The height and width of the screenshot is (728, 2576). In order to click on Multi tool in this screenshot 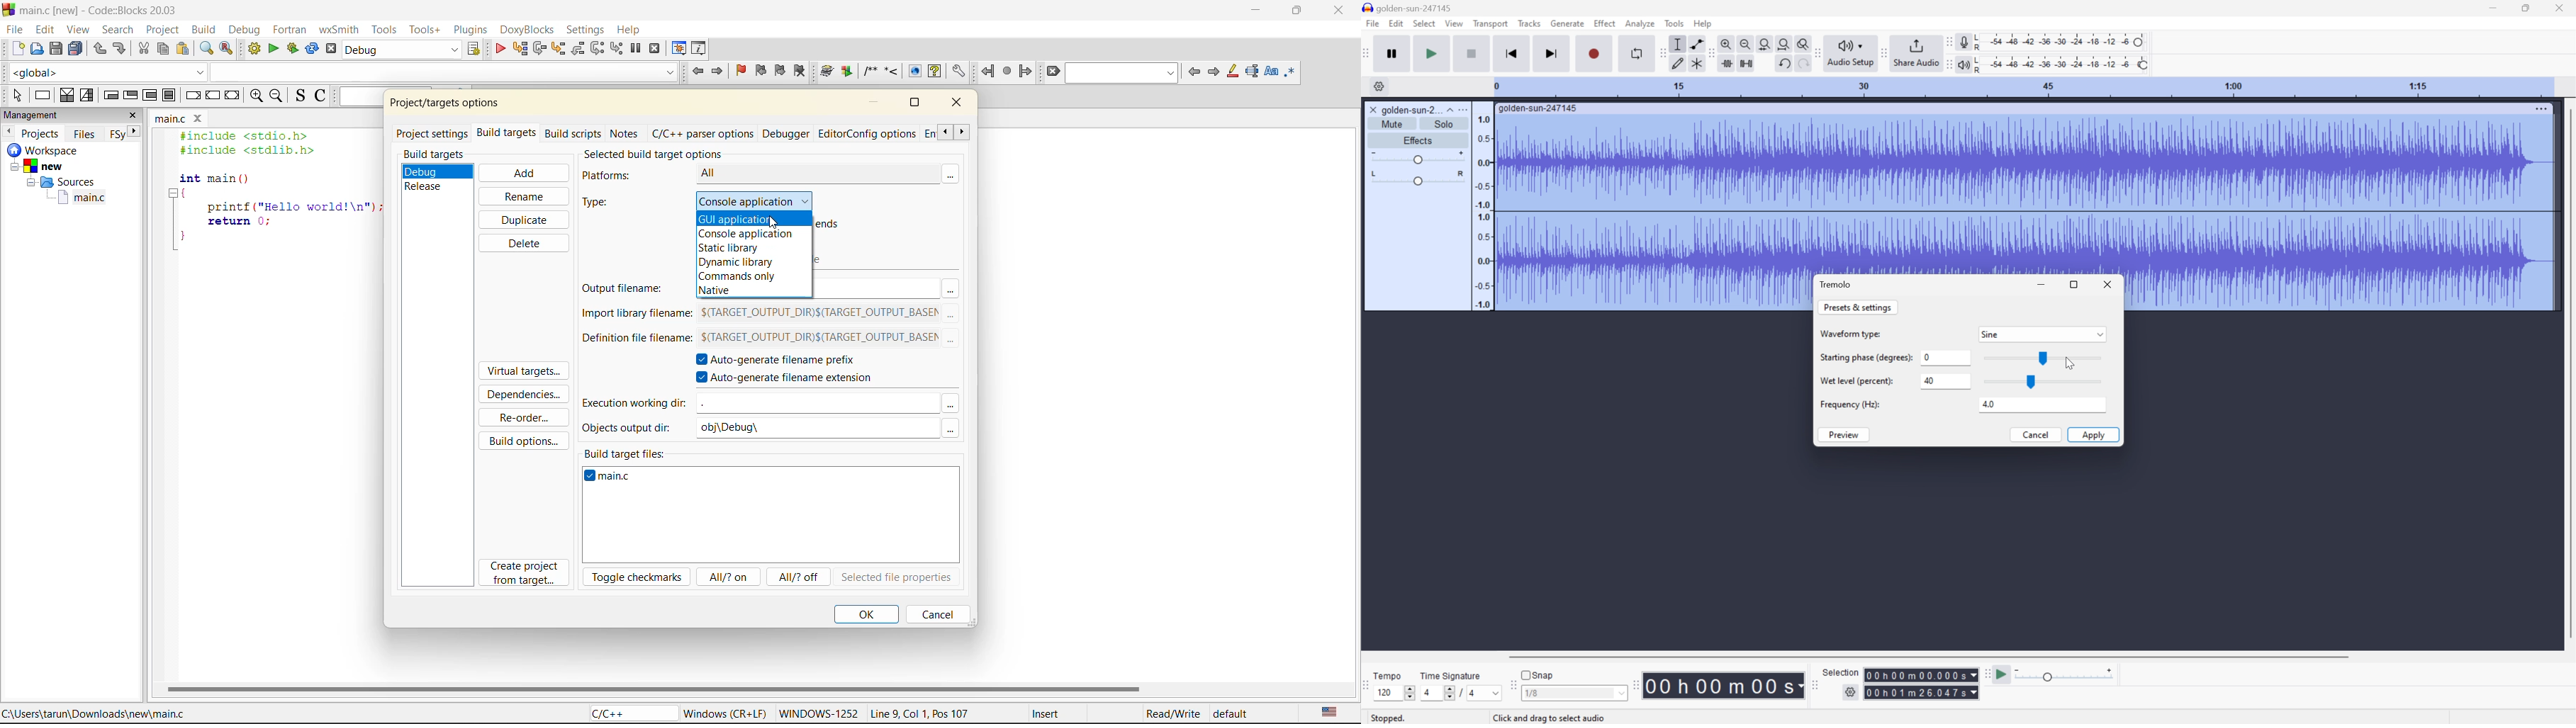, I will do `click(1695, 64)`.